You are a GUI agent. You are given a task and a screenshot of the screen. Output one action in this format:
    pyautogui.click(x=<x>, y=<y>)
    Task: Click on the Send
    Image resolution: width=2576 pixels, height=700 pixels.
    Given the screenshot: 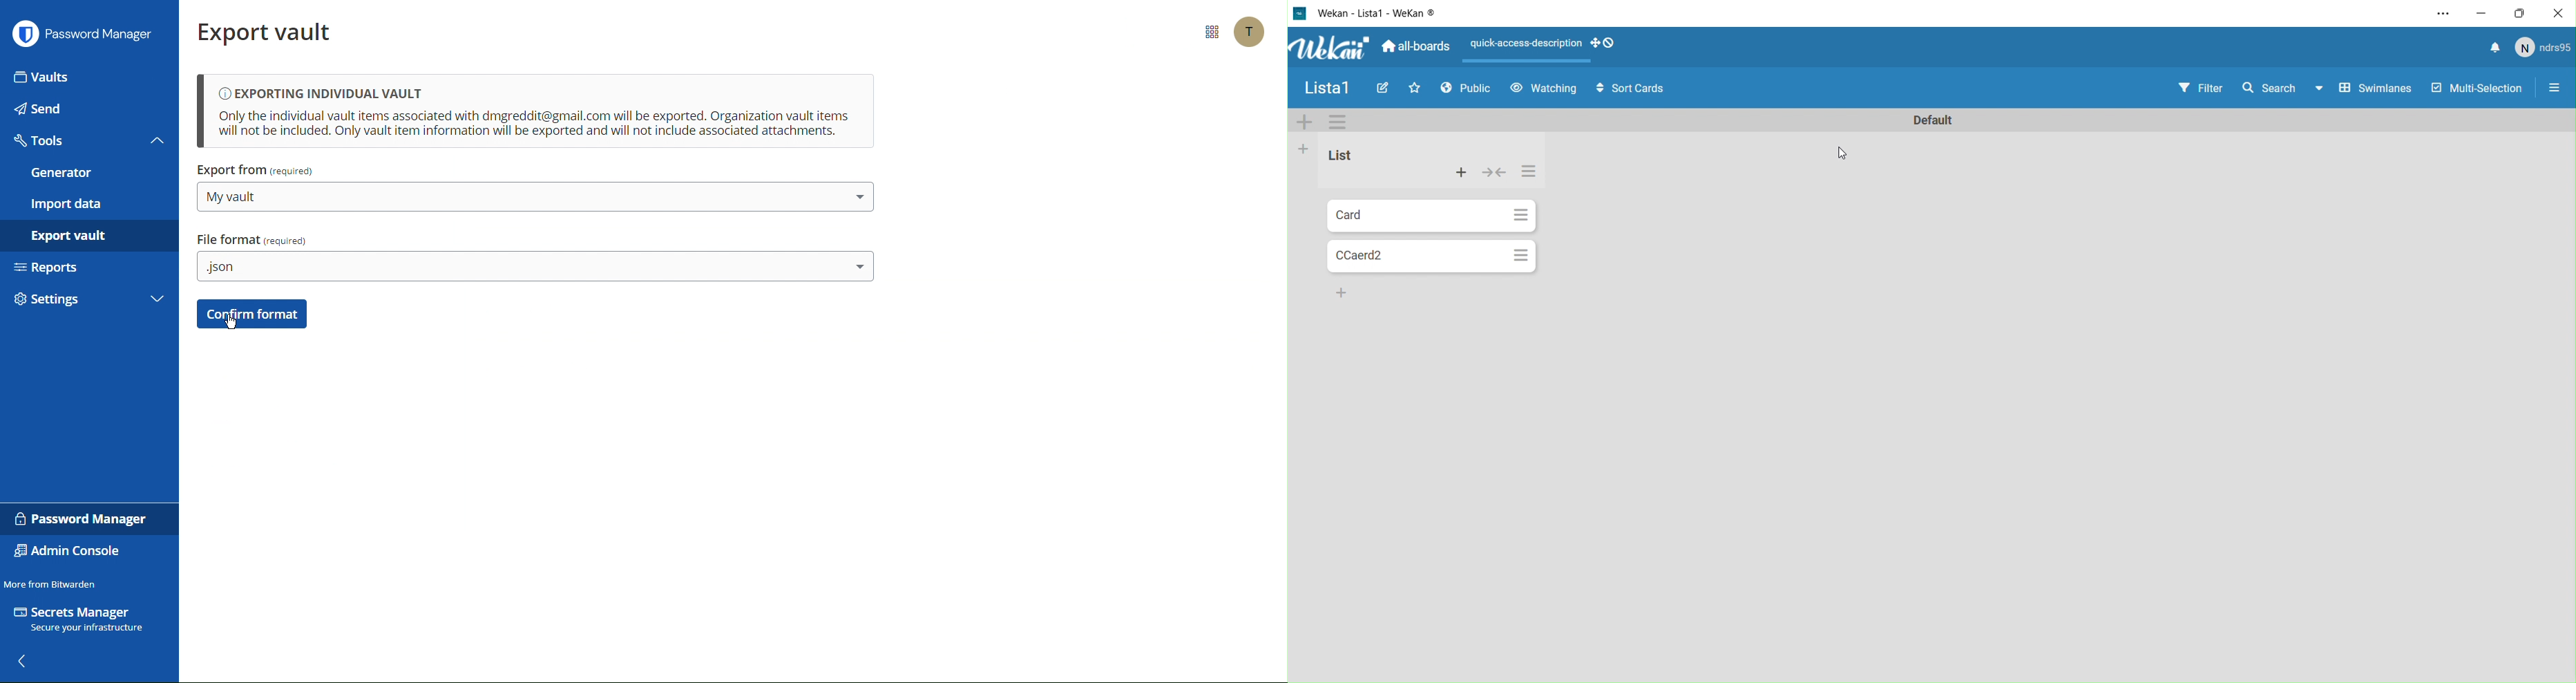 What is the action you would take?
    pyautogui.click(x=42, y=112)
    